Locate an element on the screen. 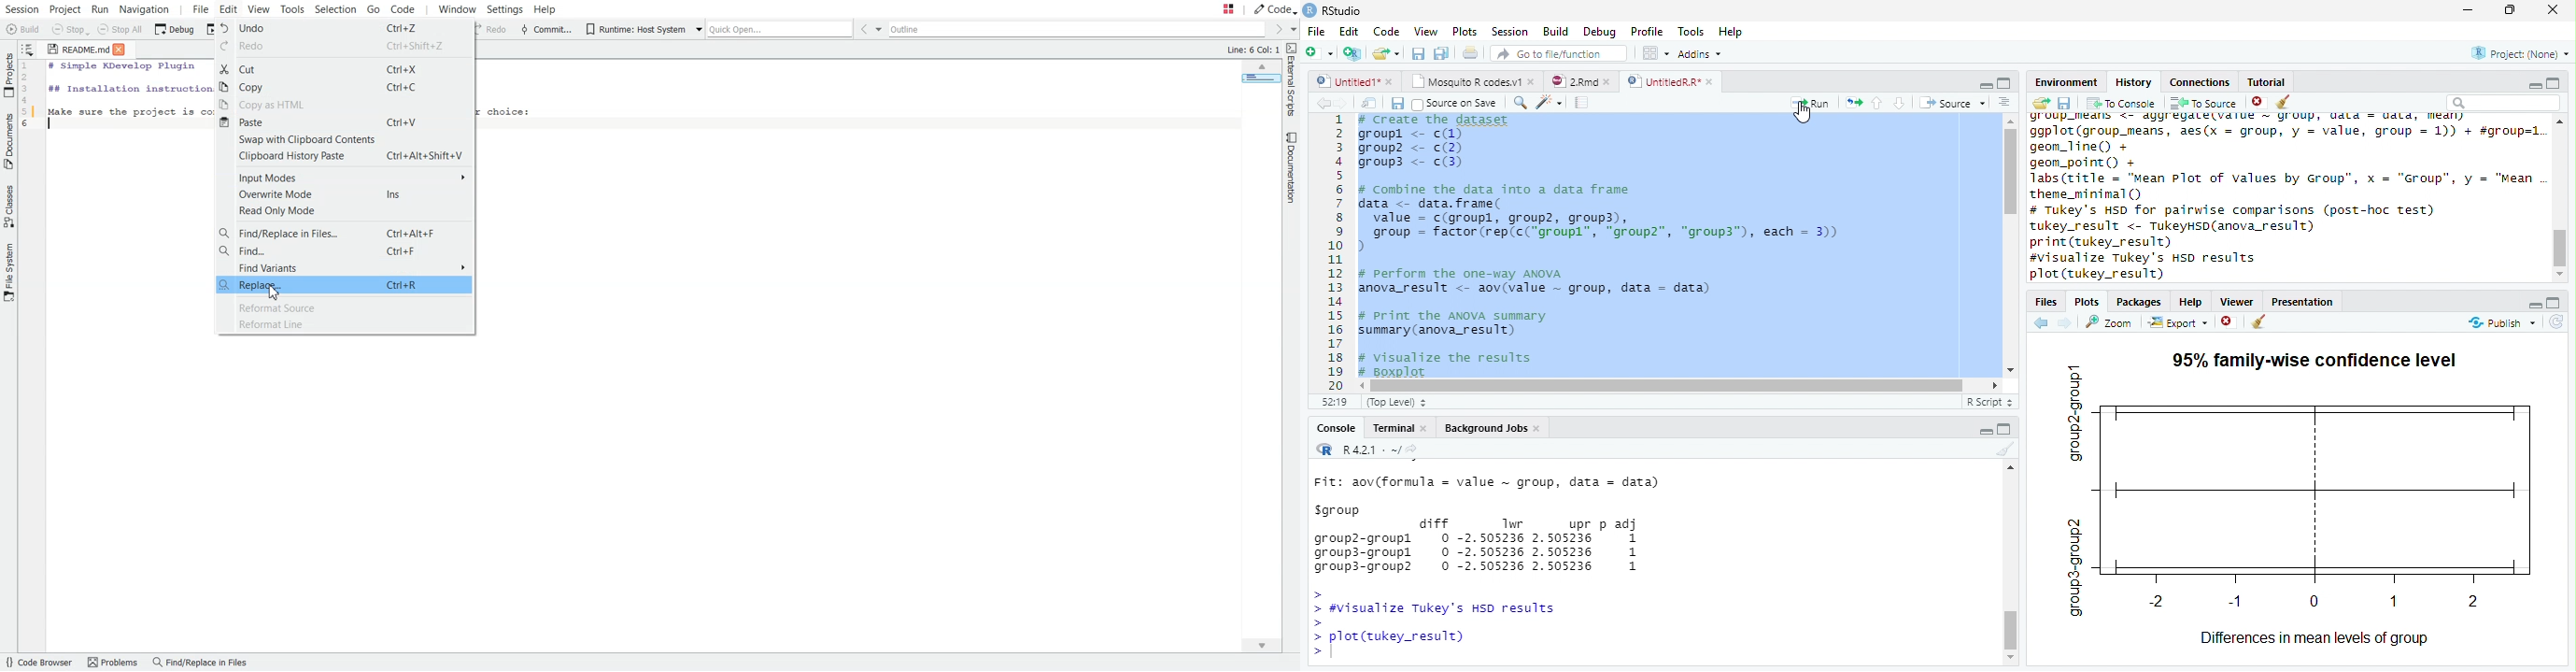 The height and width of the screenshot is (672, 2576). Packages is located at coordinates (2141, 302).